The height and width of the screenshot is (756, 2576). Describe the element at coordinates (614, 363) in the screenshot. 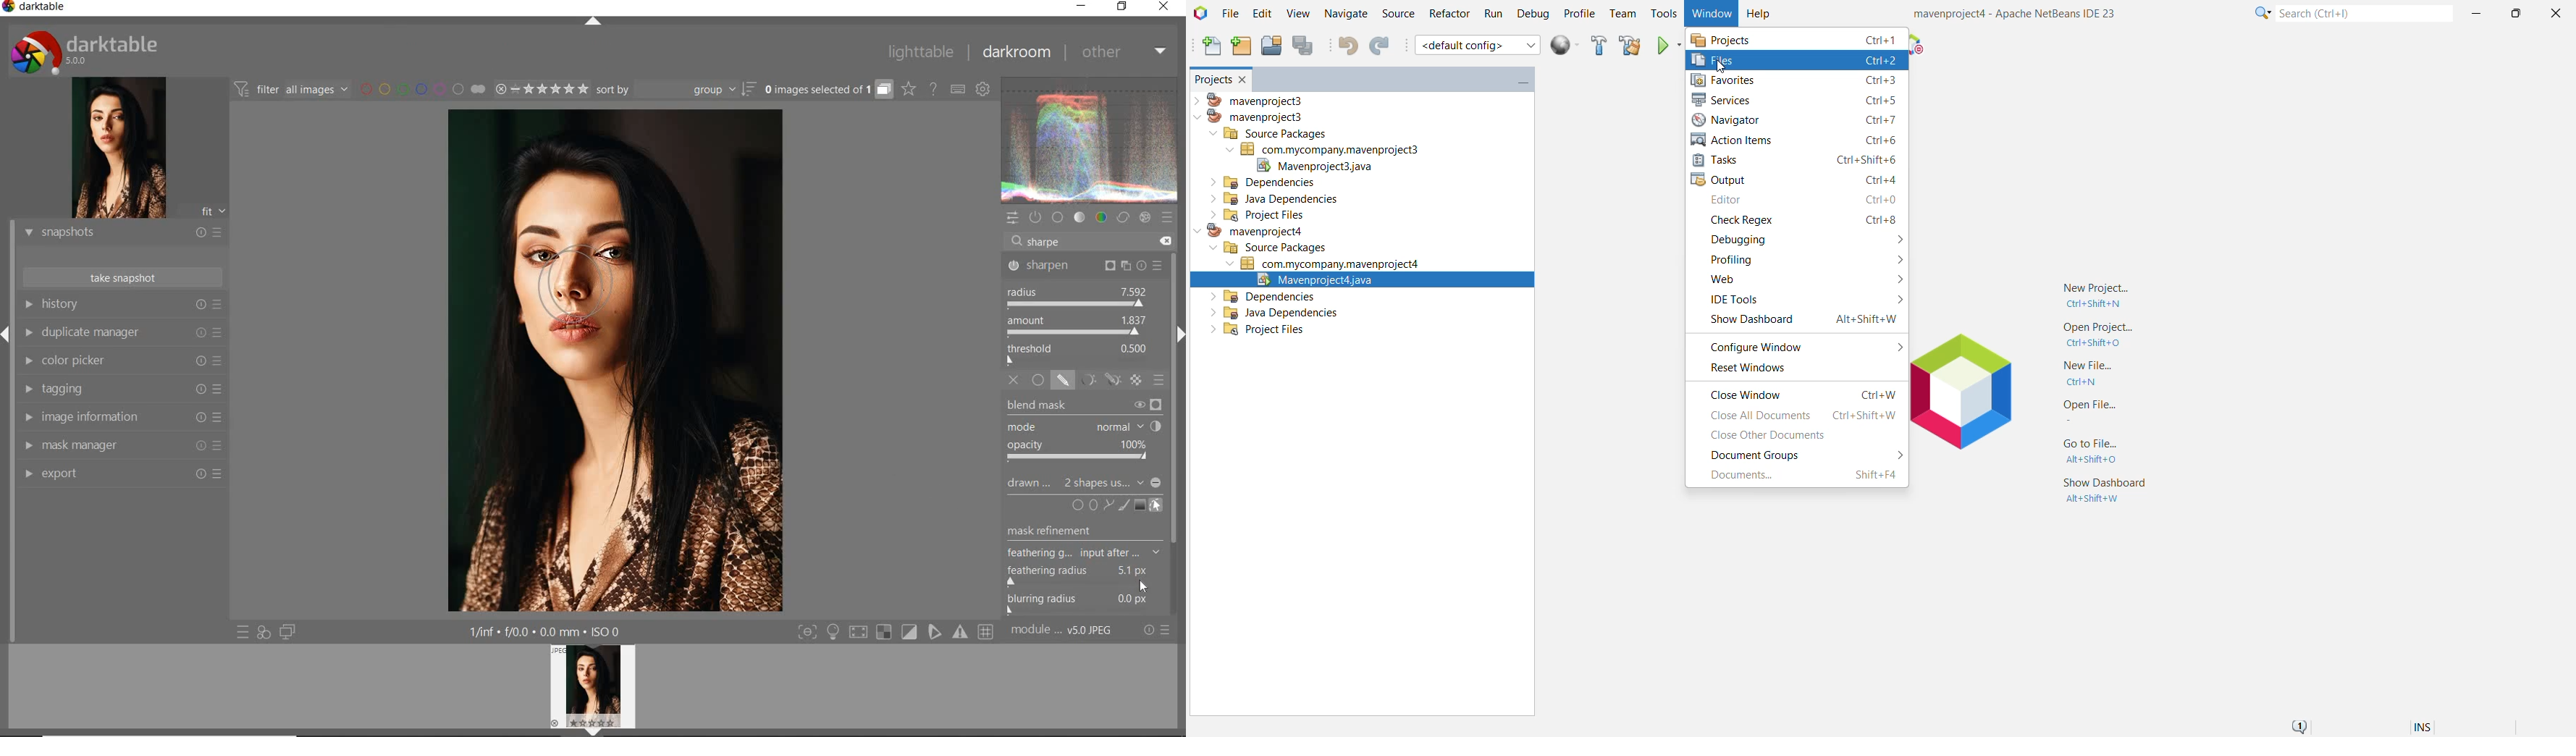

I see `selected image` at that location.